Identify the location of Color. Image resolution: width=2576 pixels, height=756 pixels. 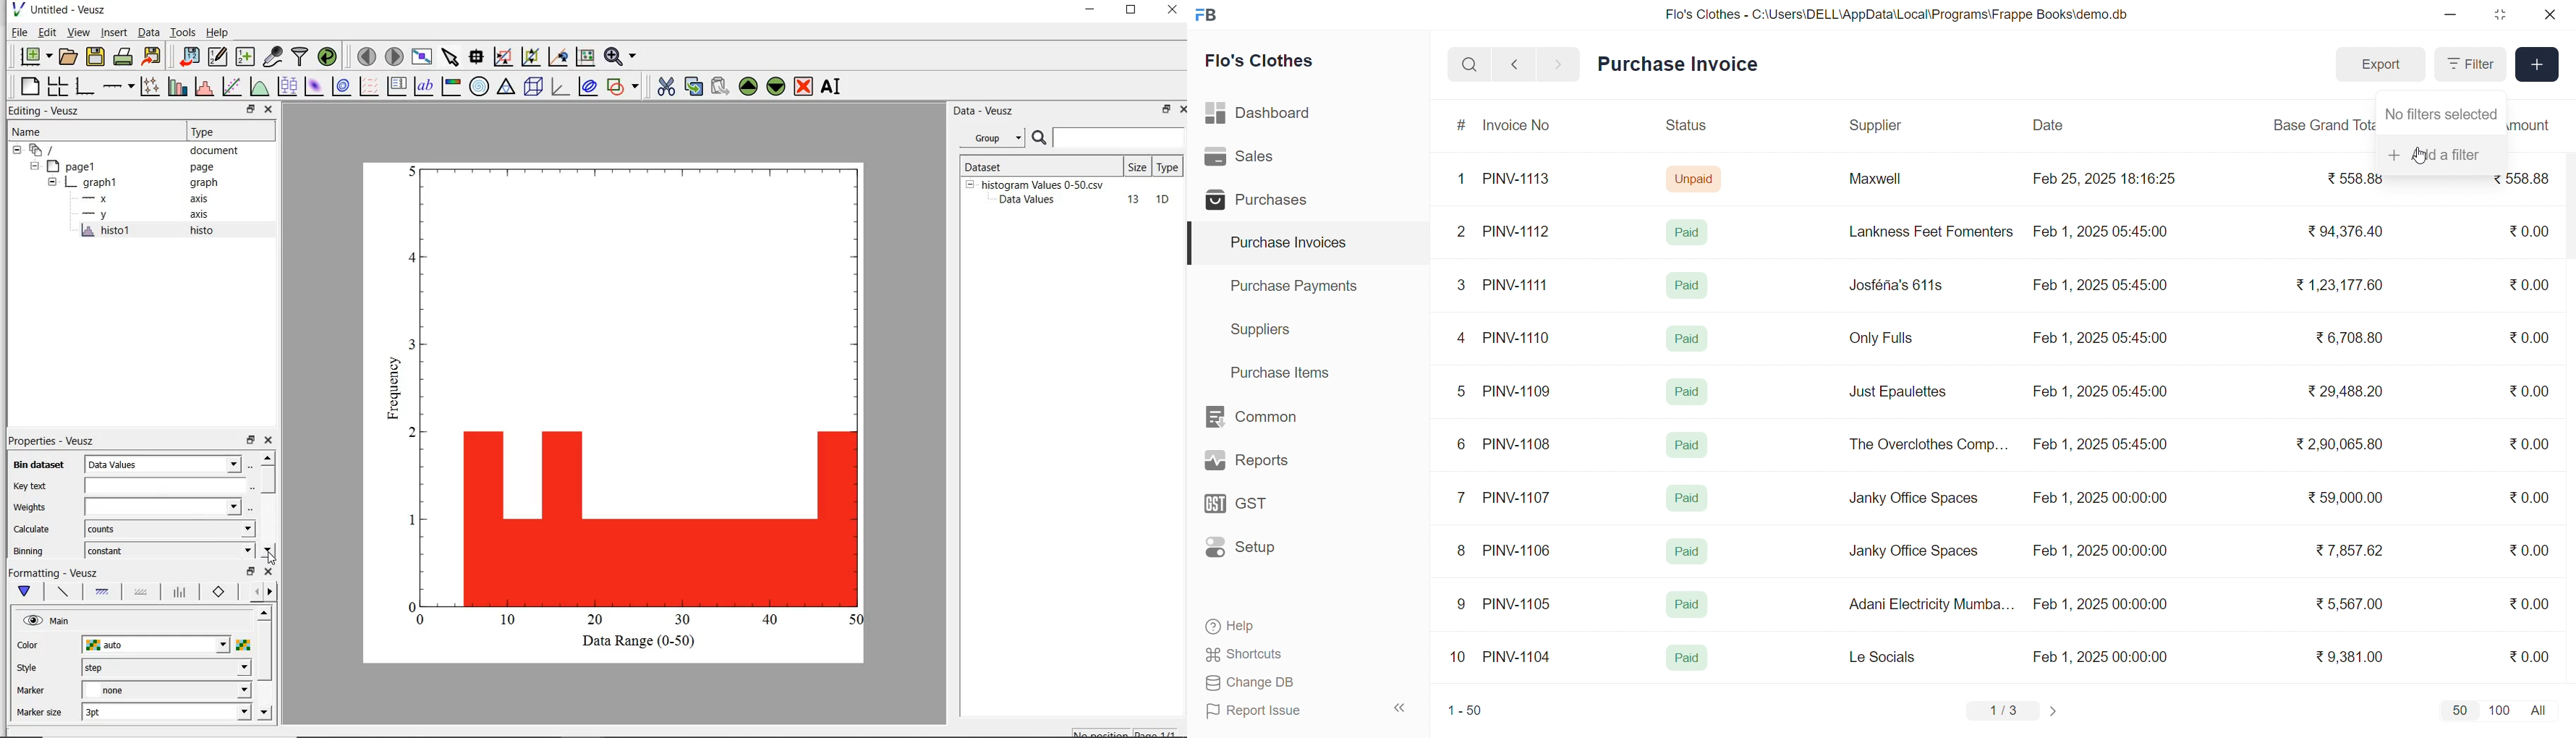
(29, 646).